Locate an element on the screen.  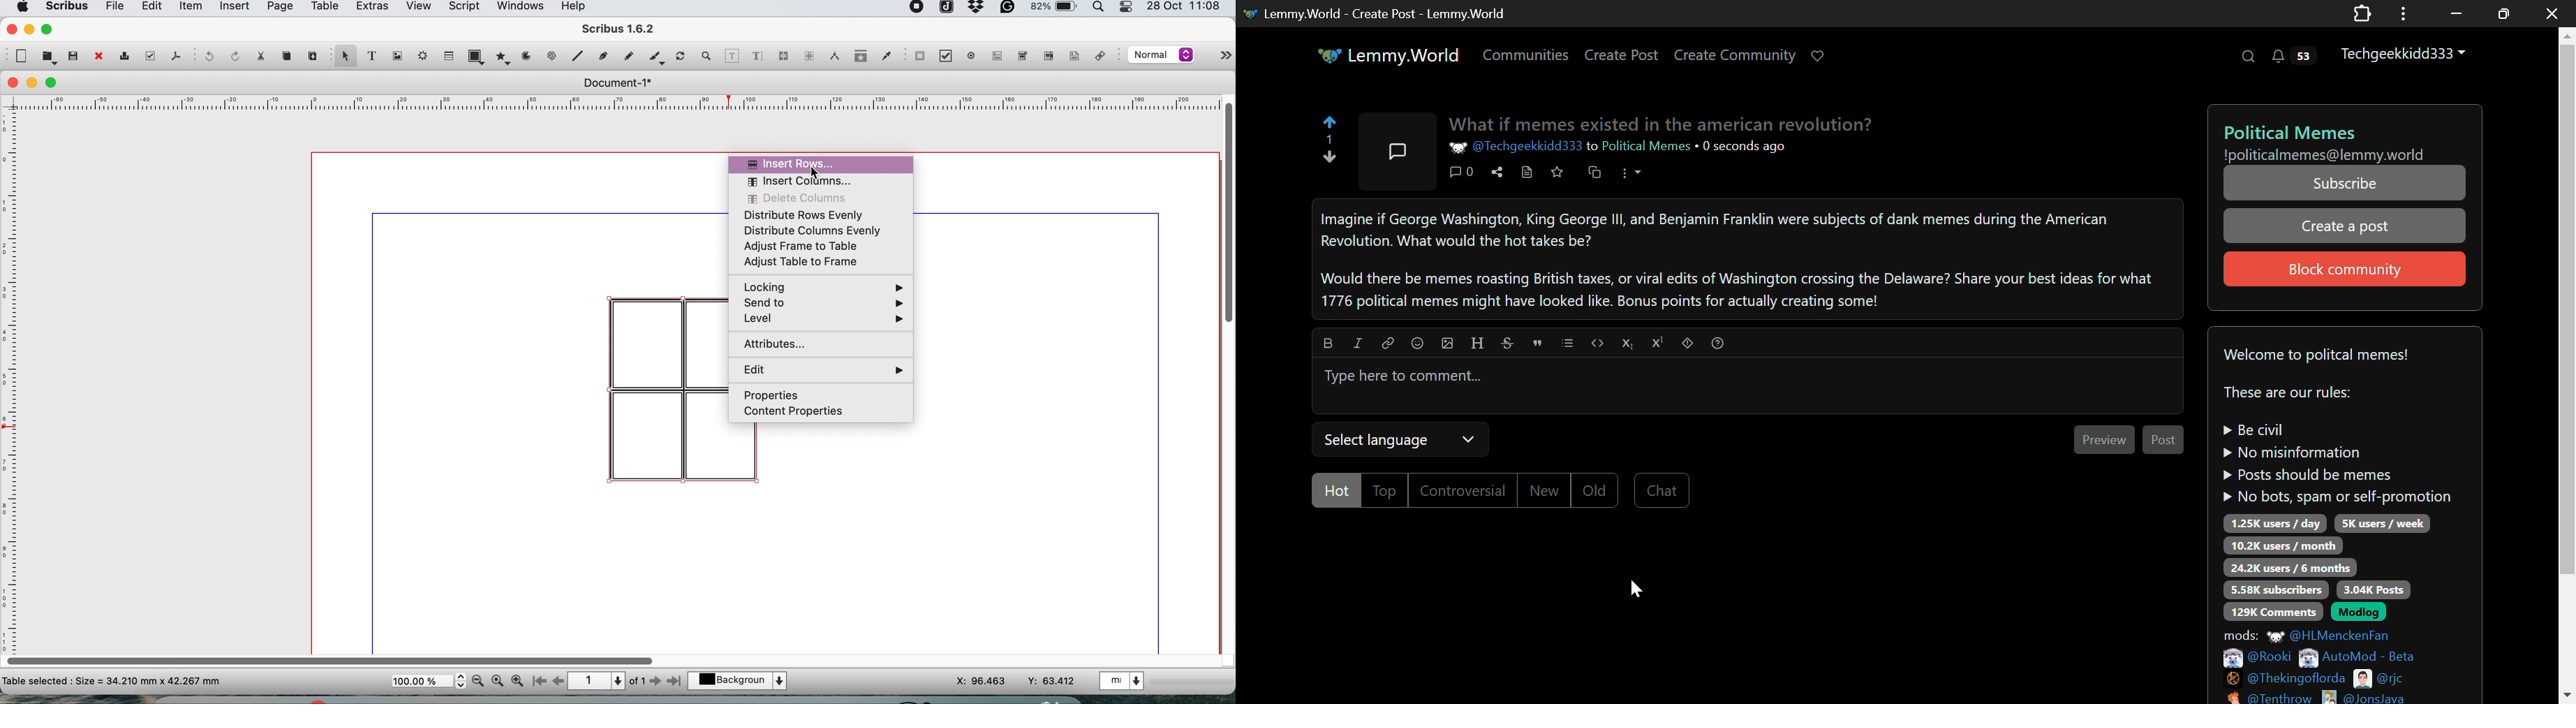
go to next page is located at coordinates (656, 682).